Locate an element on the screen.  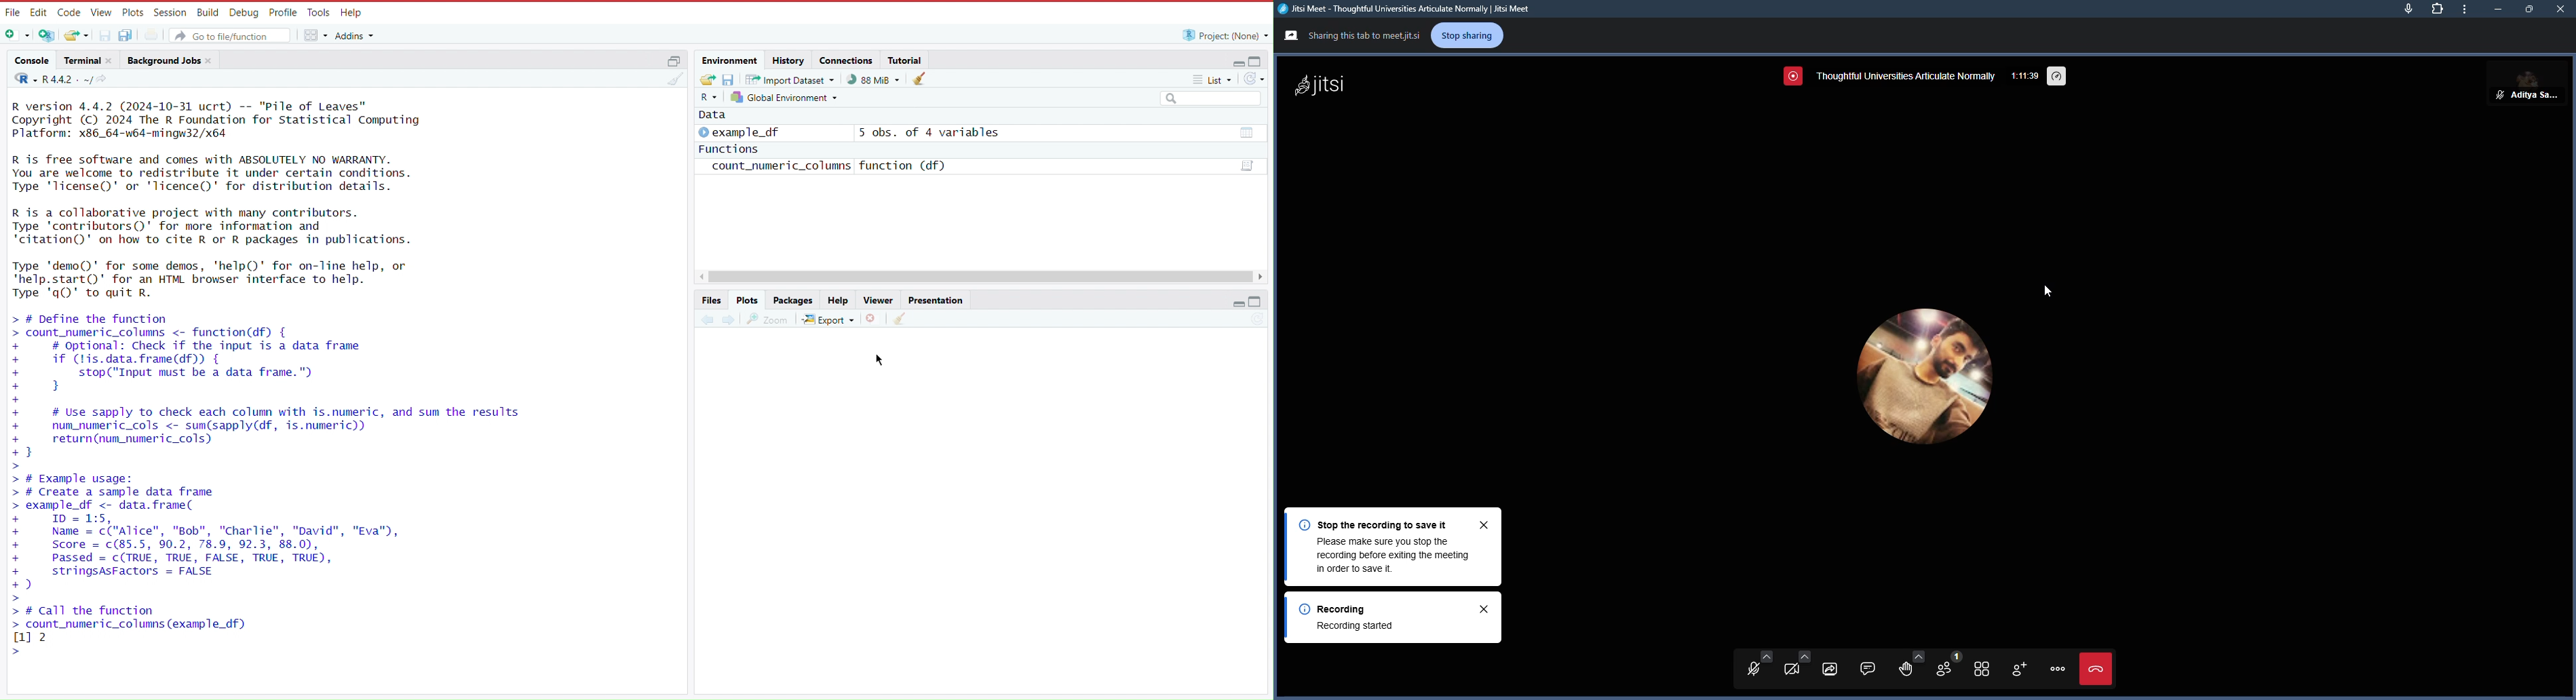
Sharing this tab to meetjitsi is located at coordinates (1364, 35).